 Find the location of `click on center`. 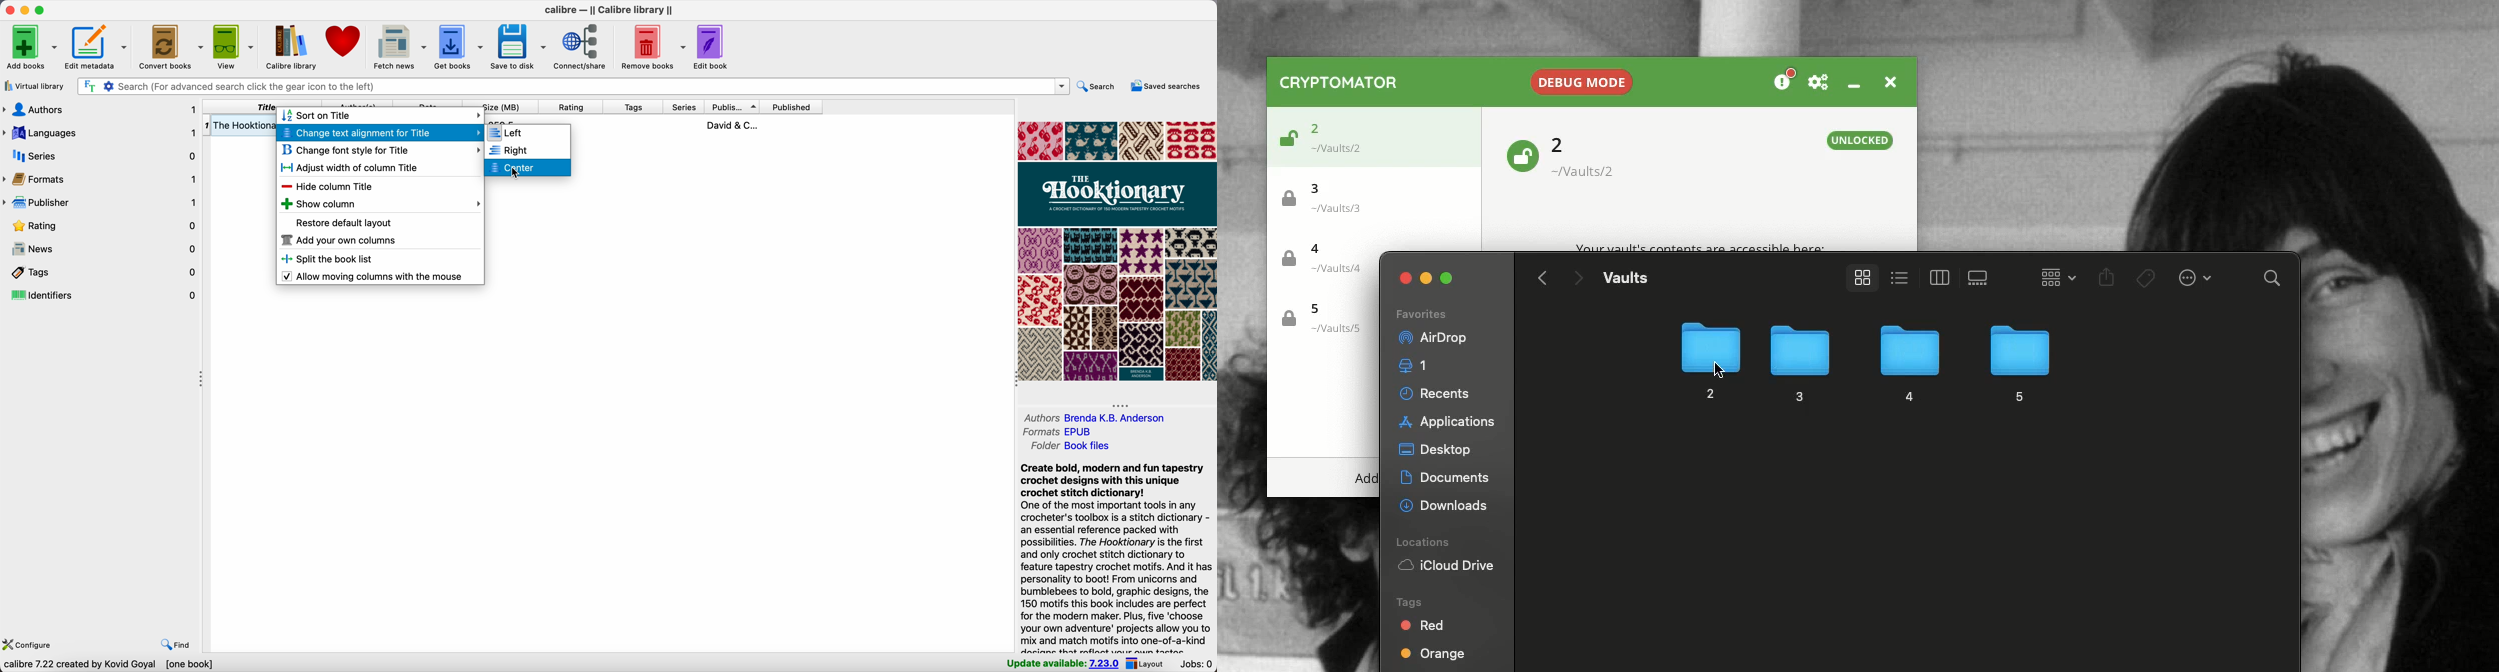

click on center is located at coordinates (528, 167).